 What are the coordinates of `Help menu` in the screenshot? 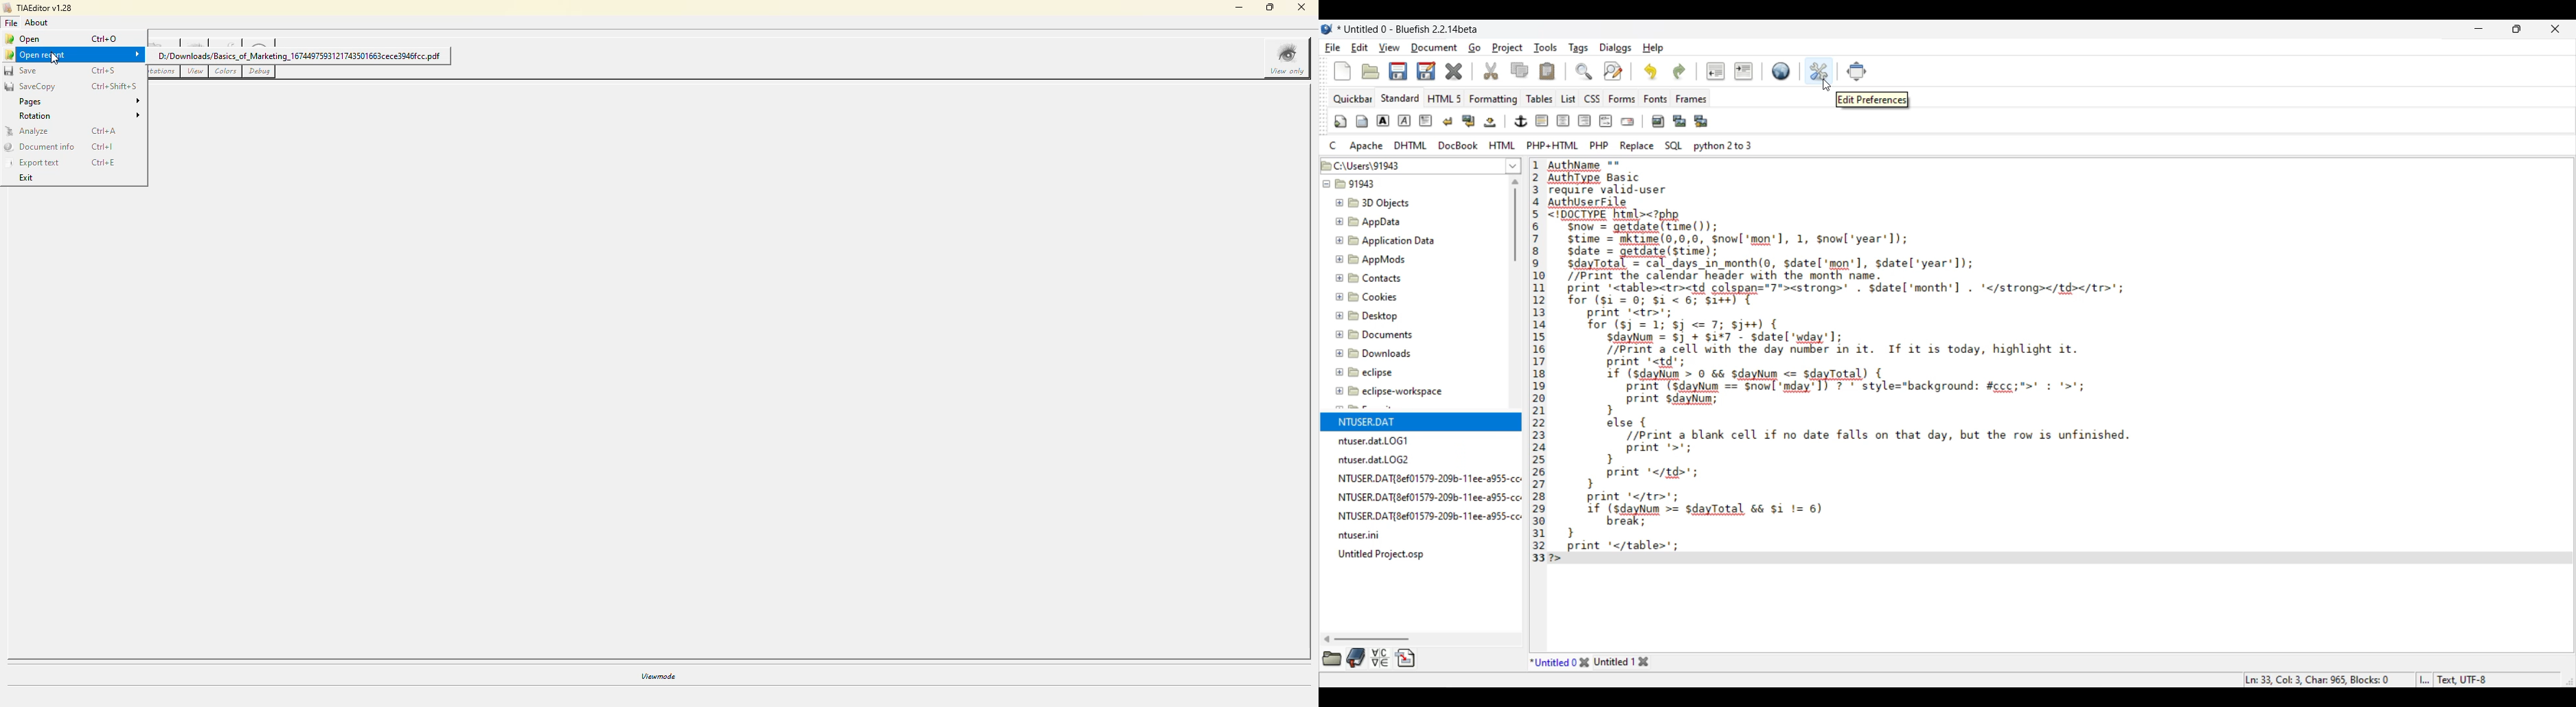 It's located at (1653, 48).